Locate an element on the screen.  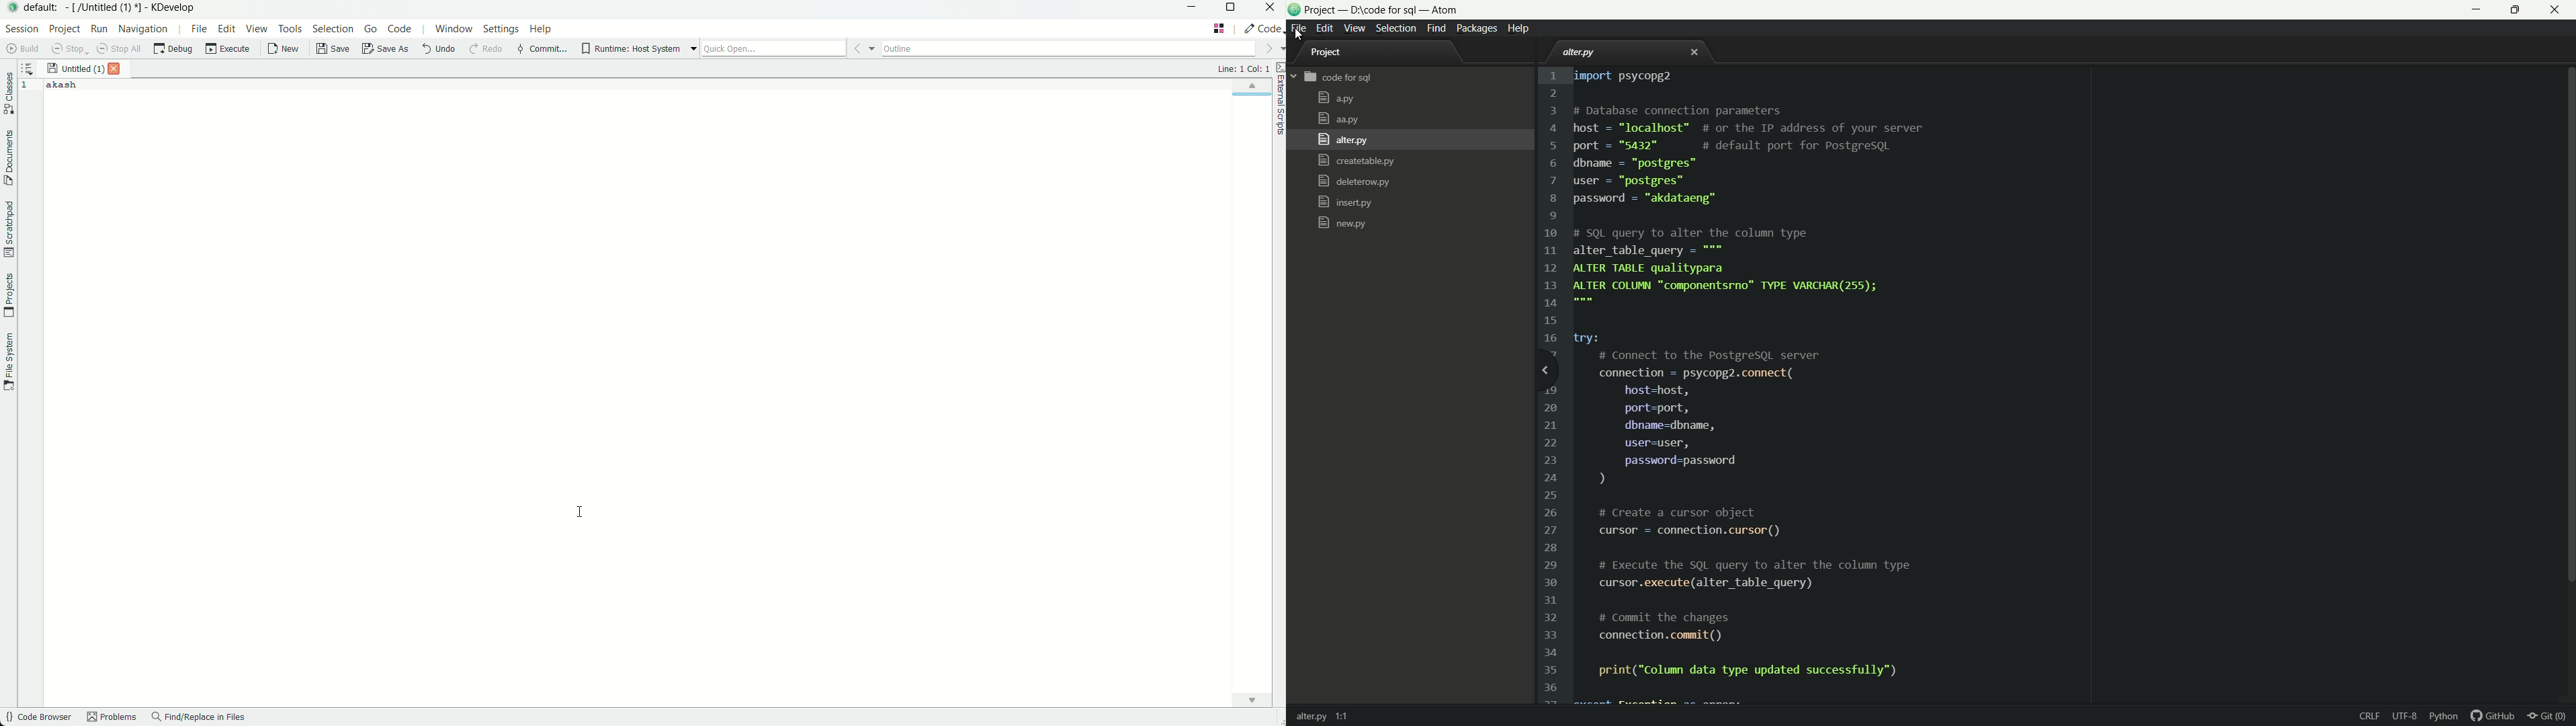
aa.py file is located at coordinates (1338, 119).